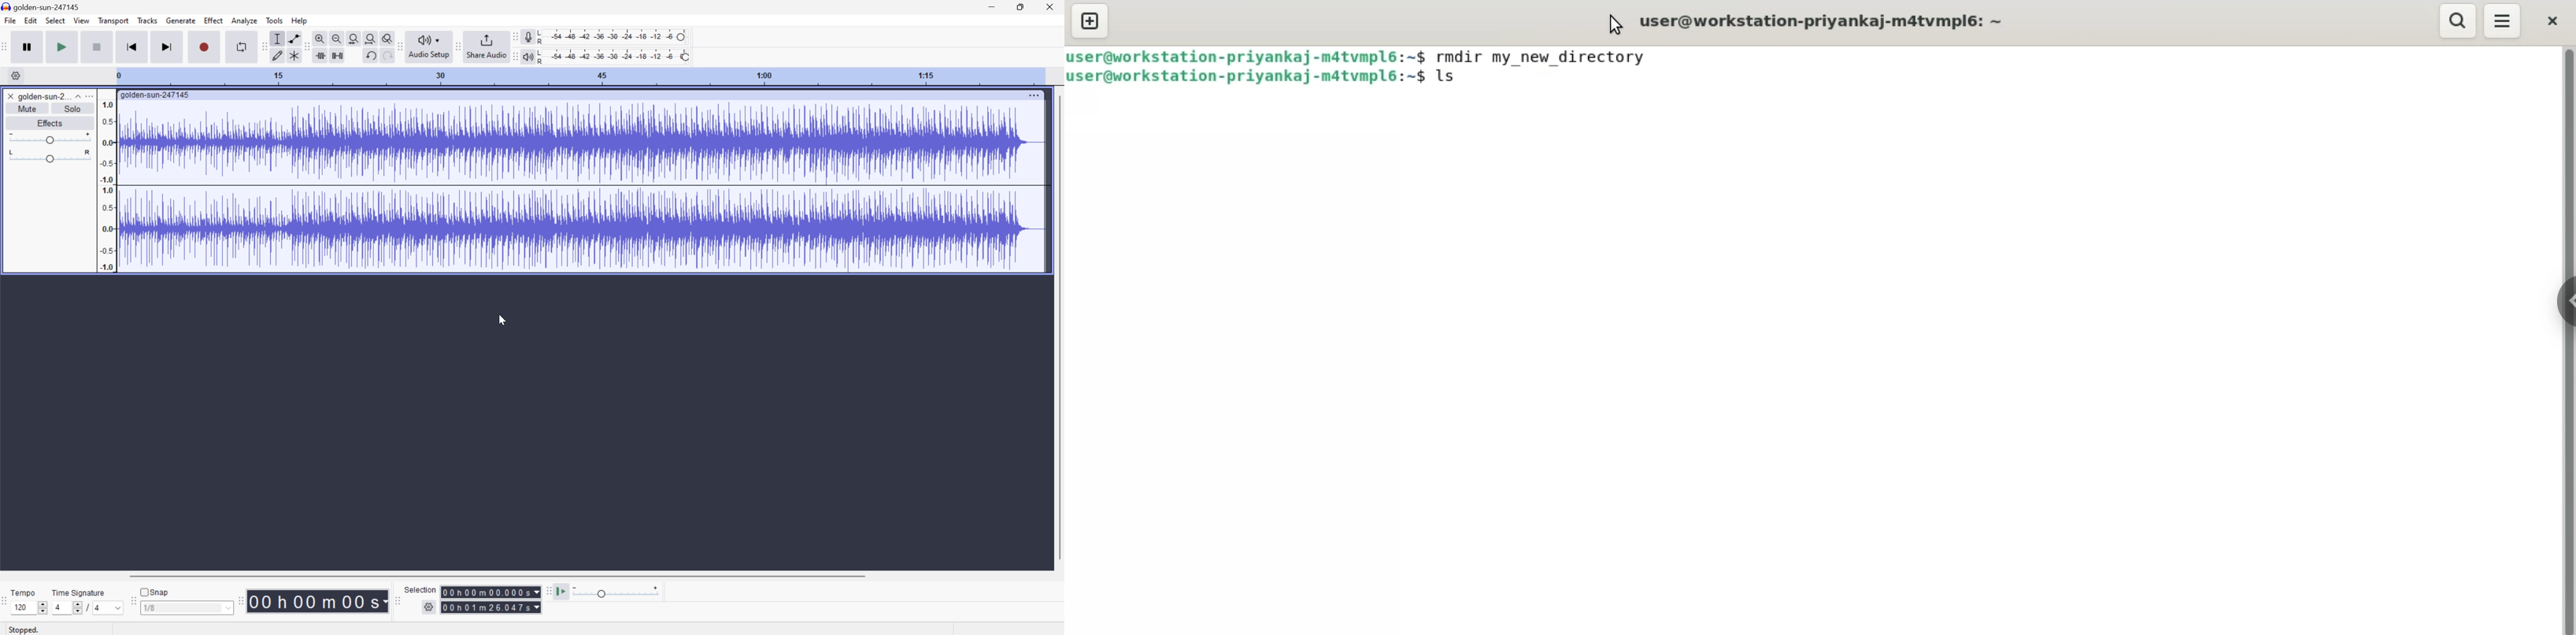 This screenshot has height=644, width=2576. What do you see at coordinates (1052, 6) in the screenshot?
I see `Close` at bounding box center [1052, 6].